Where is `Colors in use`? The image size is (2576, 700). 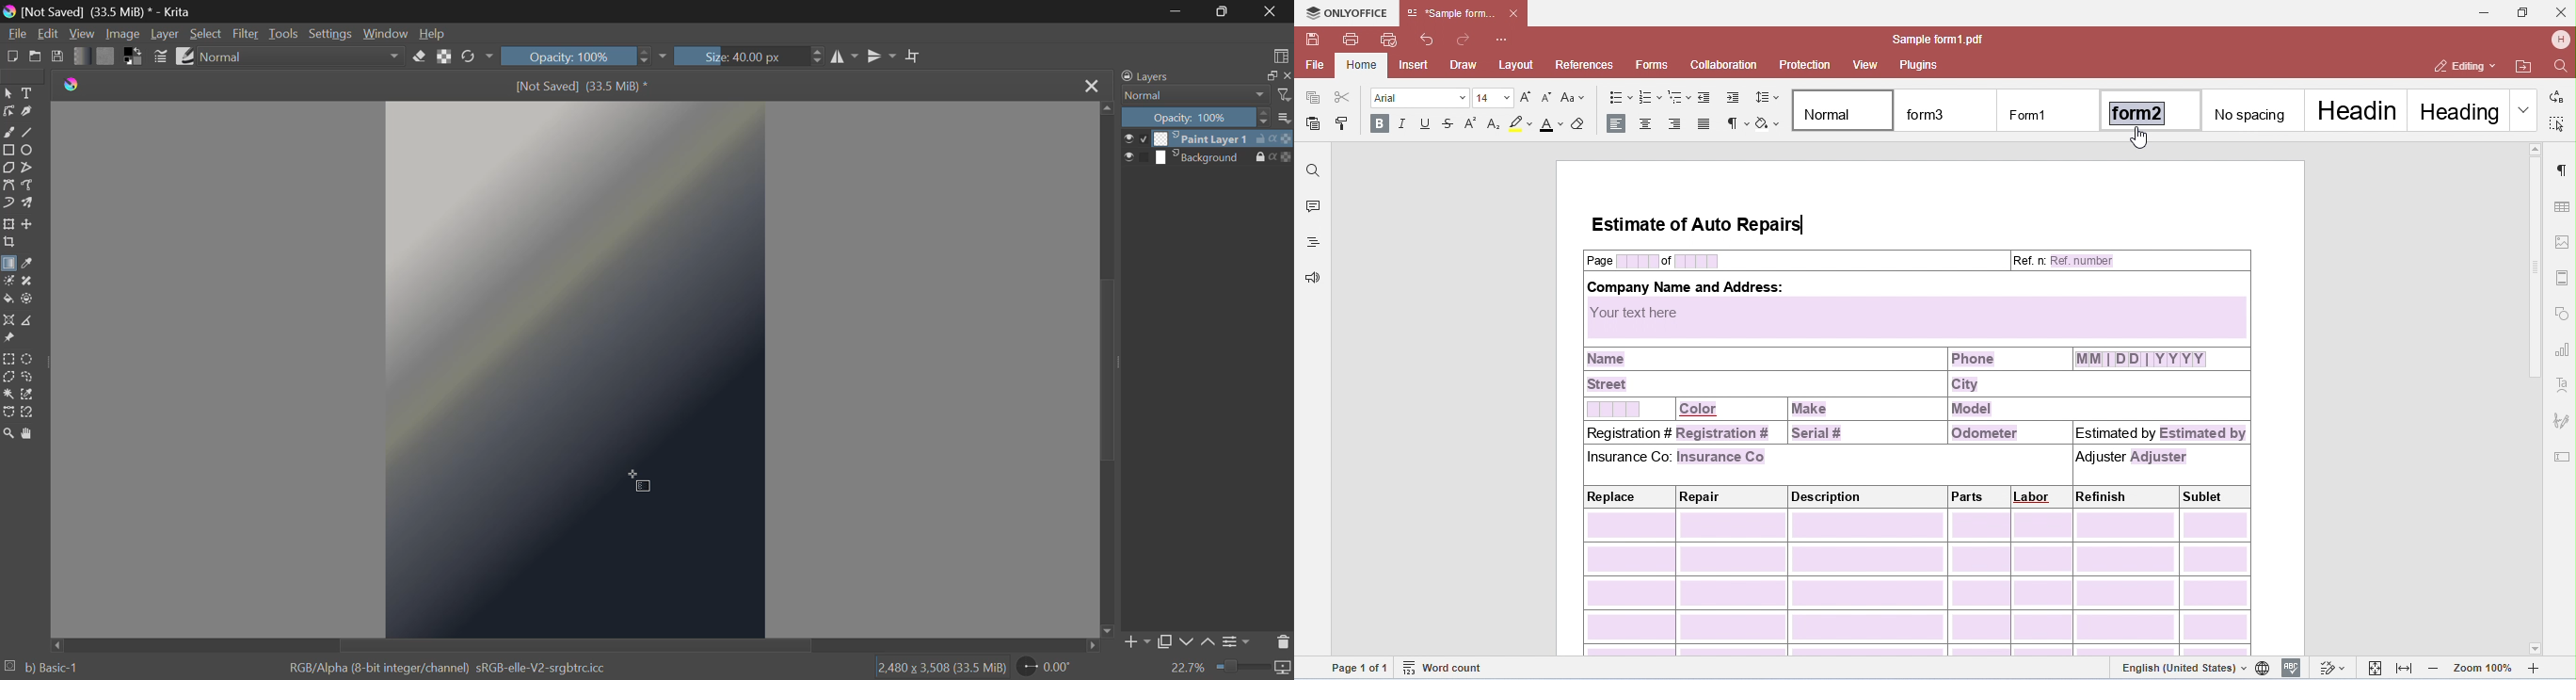 Colors in use is located at coordinates (133, 55).